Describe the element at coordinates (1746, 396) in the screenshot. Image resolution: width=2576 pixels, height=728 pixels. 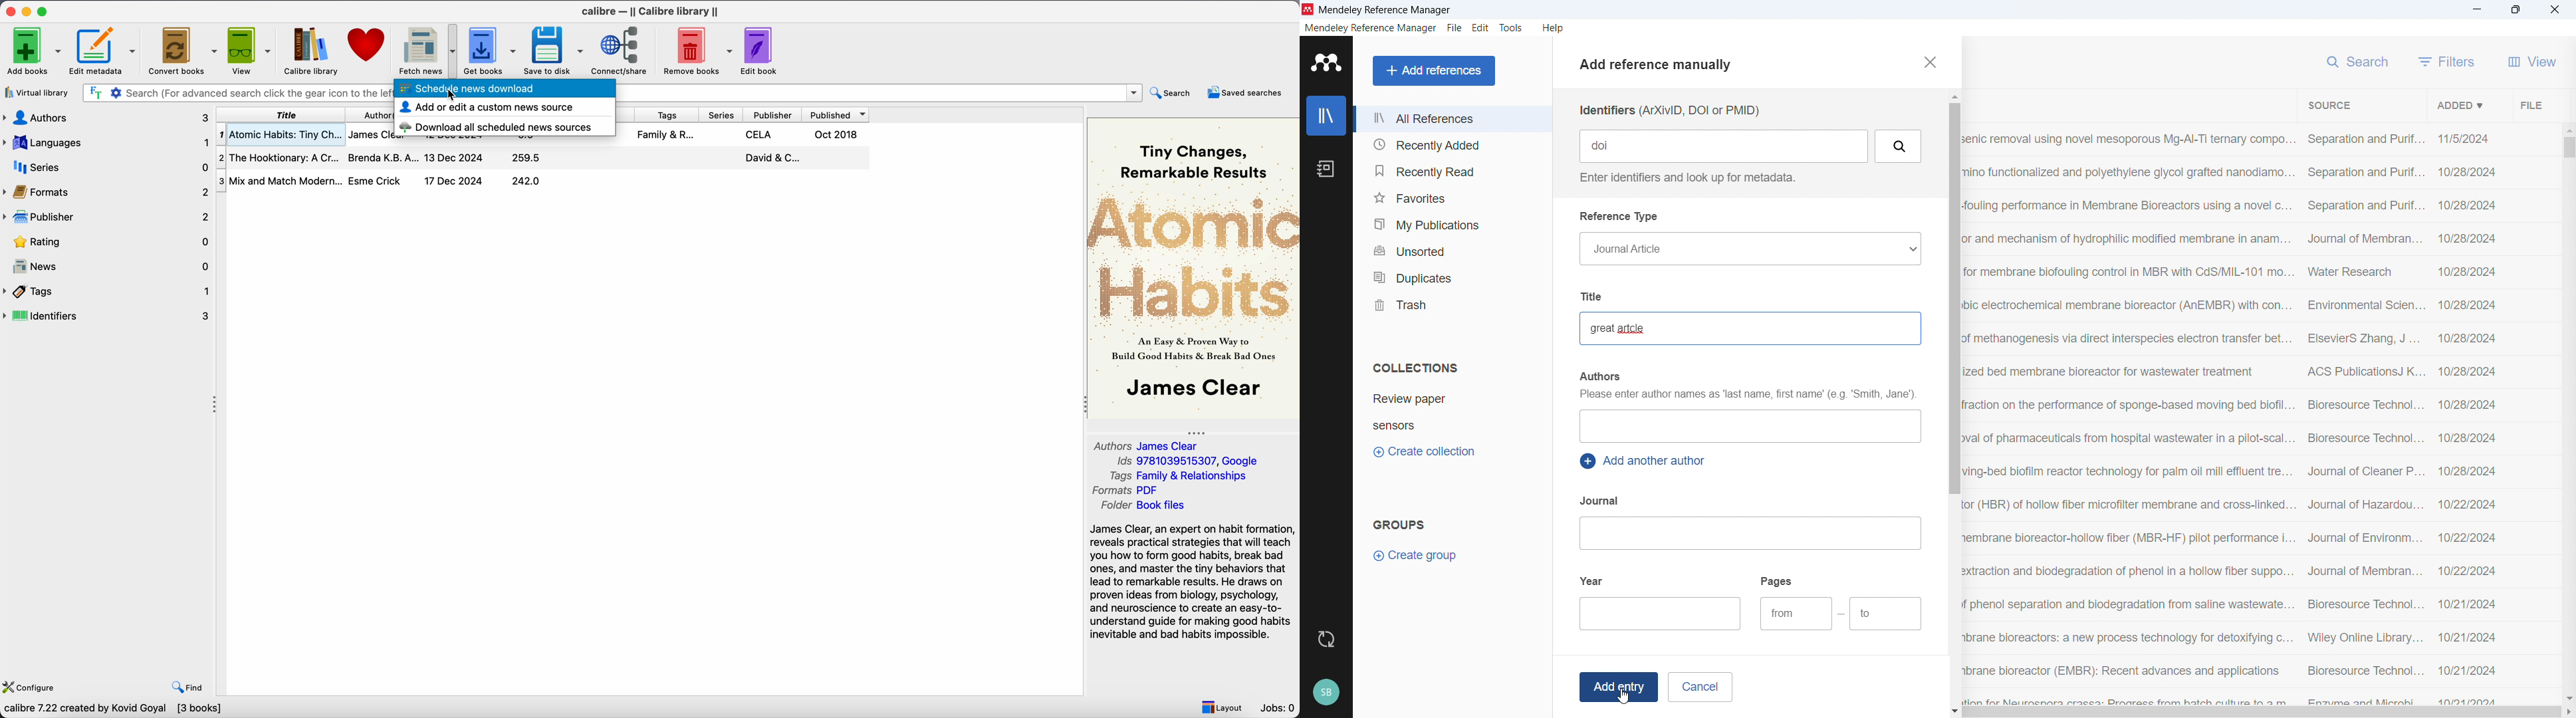
I see `Please enter author names as 'last name first name'` at that location.